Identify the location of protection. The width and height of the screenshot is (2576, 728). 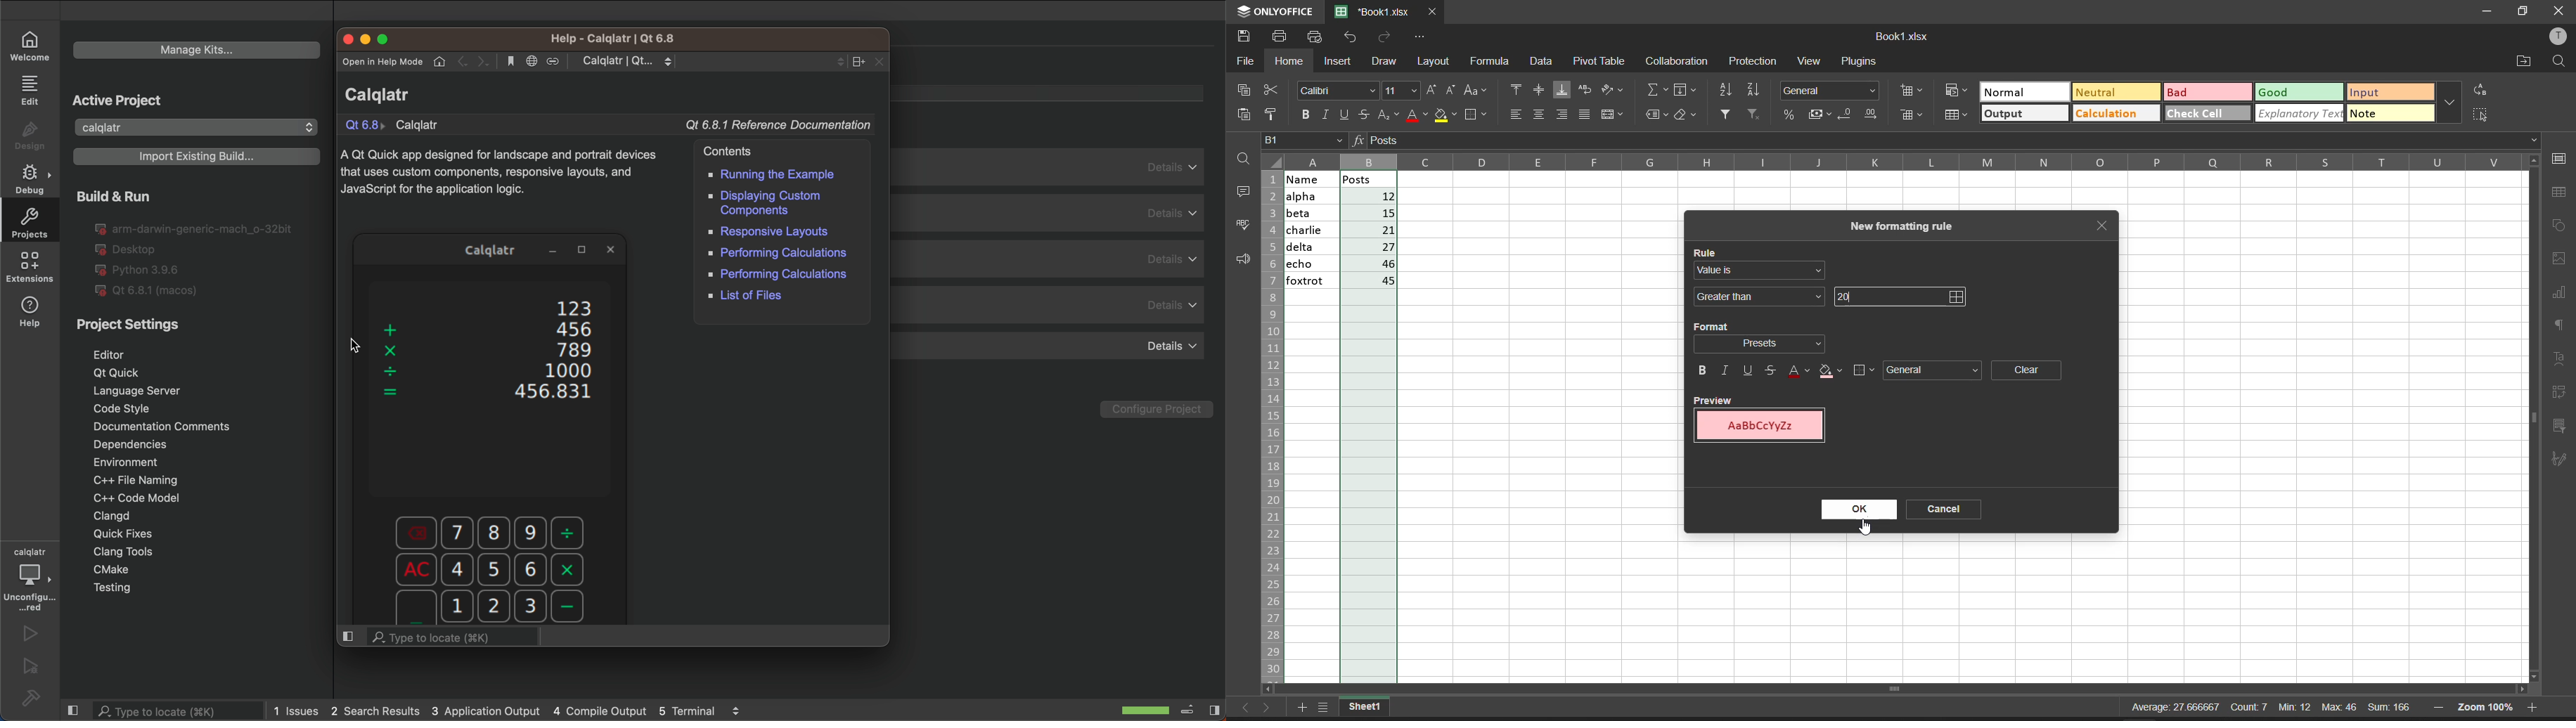
(1753, 60).